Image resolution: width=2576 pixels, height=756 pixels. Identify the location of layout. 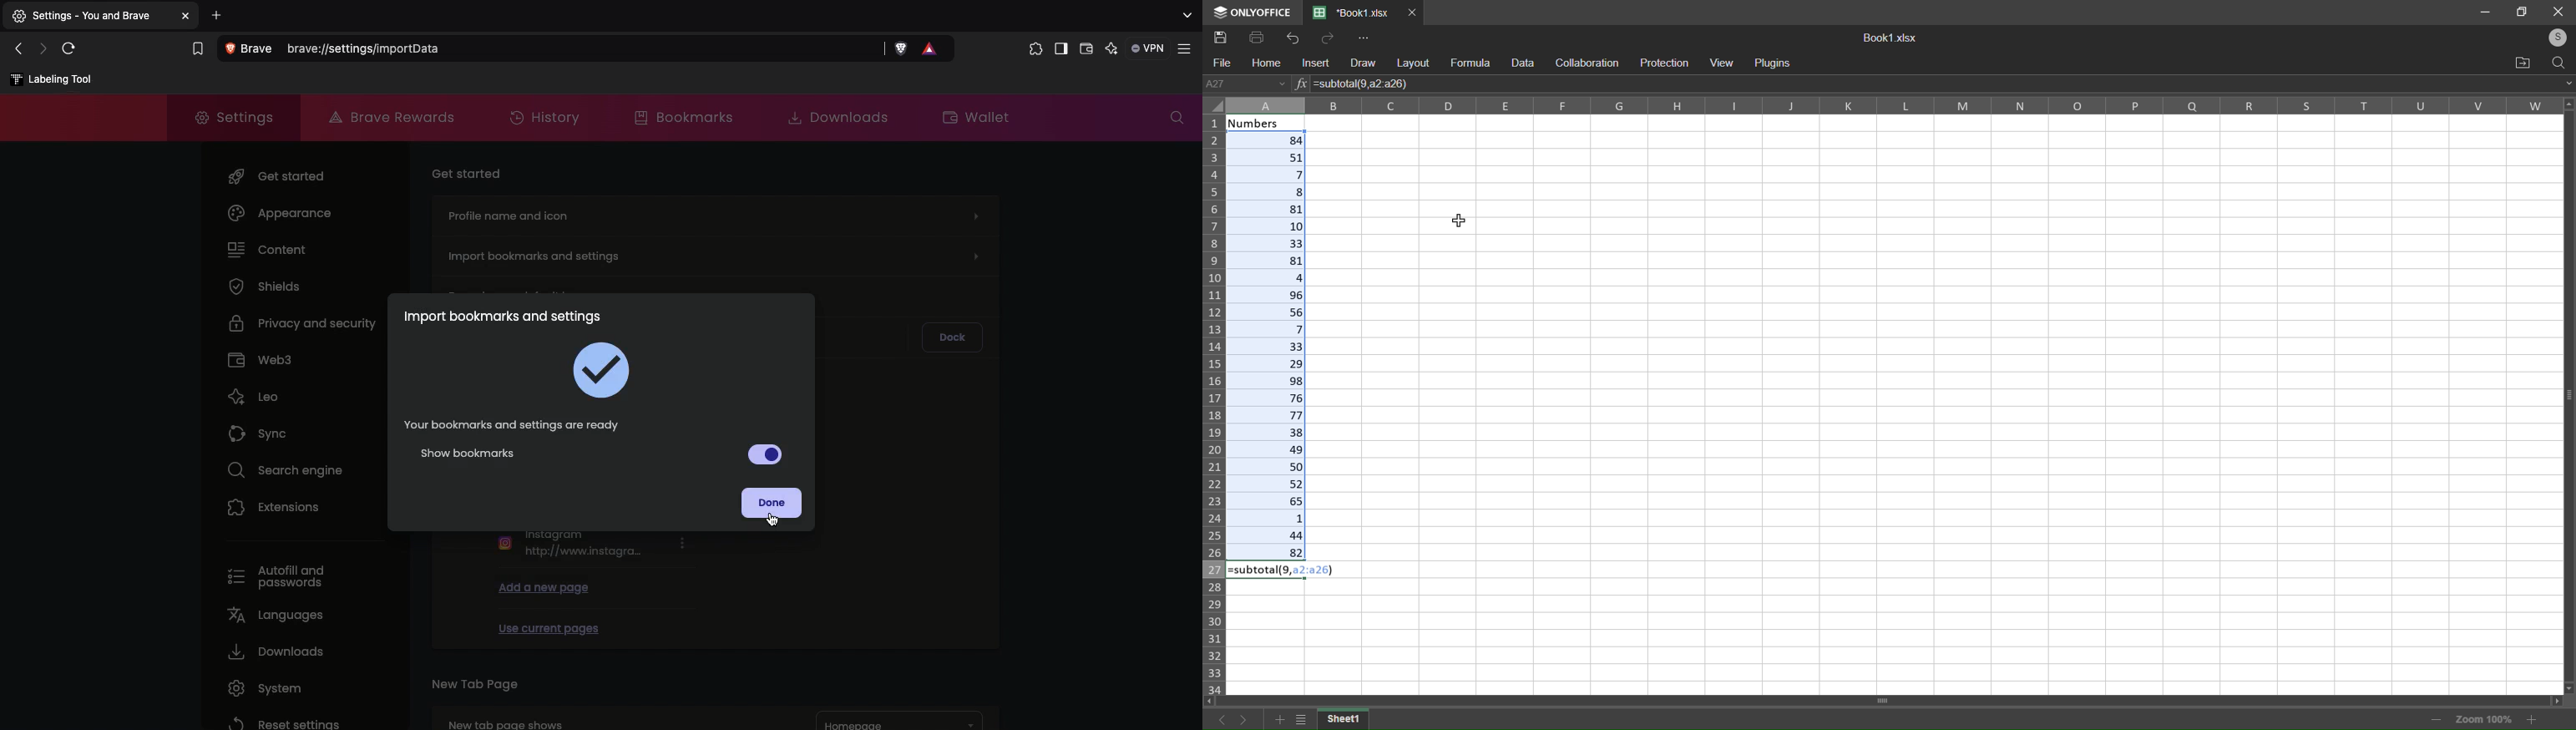
(1413, 63).